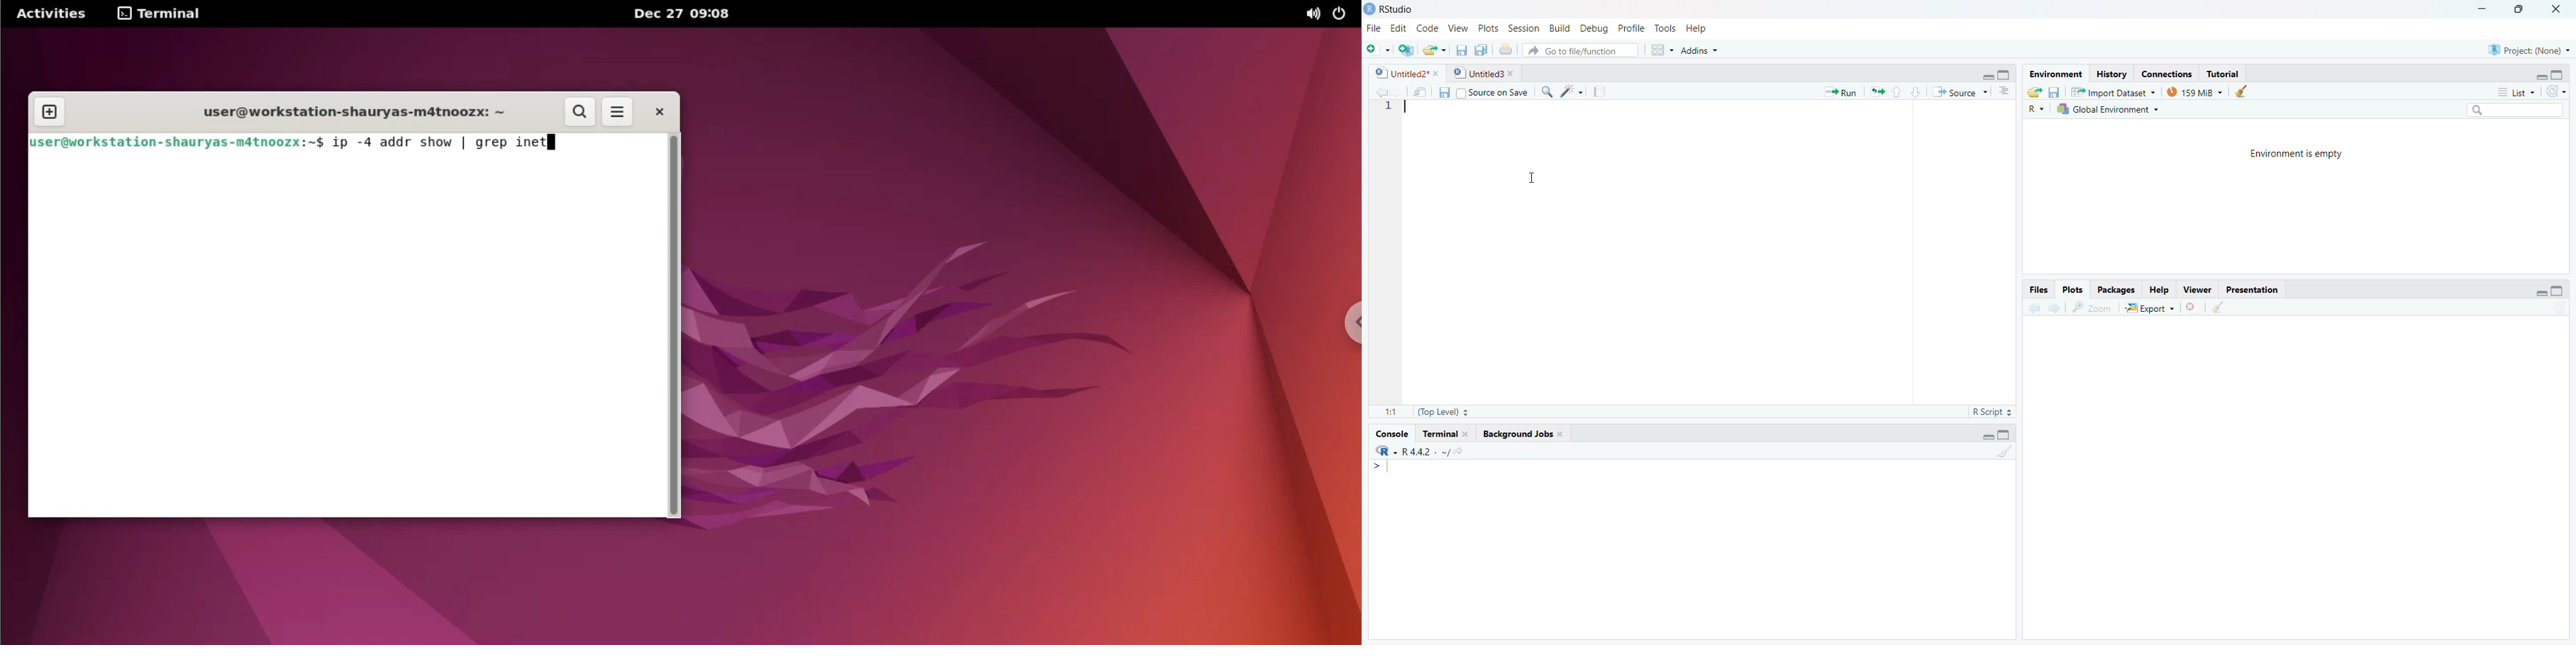  I want to click on View, so click(1458, 29).